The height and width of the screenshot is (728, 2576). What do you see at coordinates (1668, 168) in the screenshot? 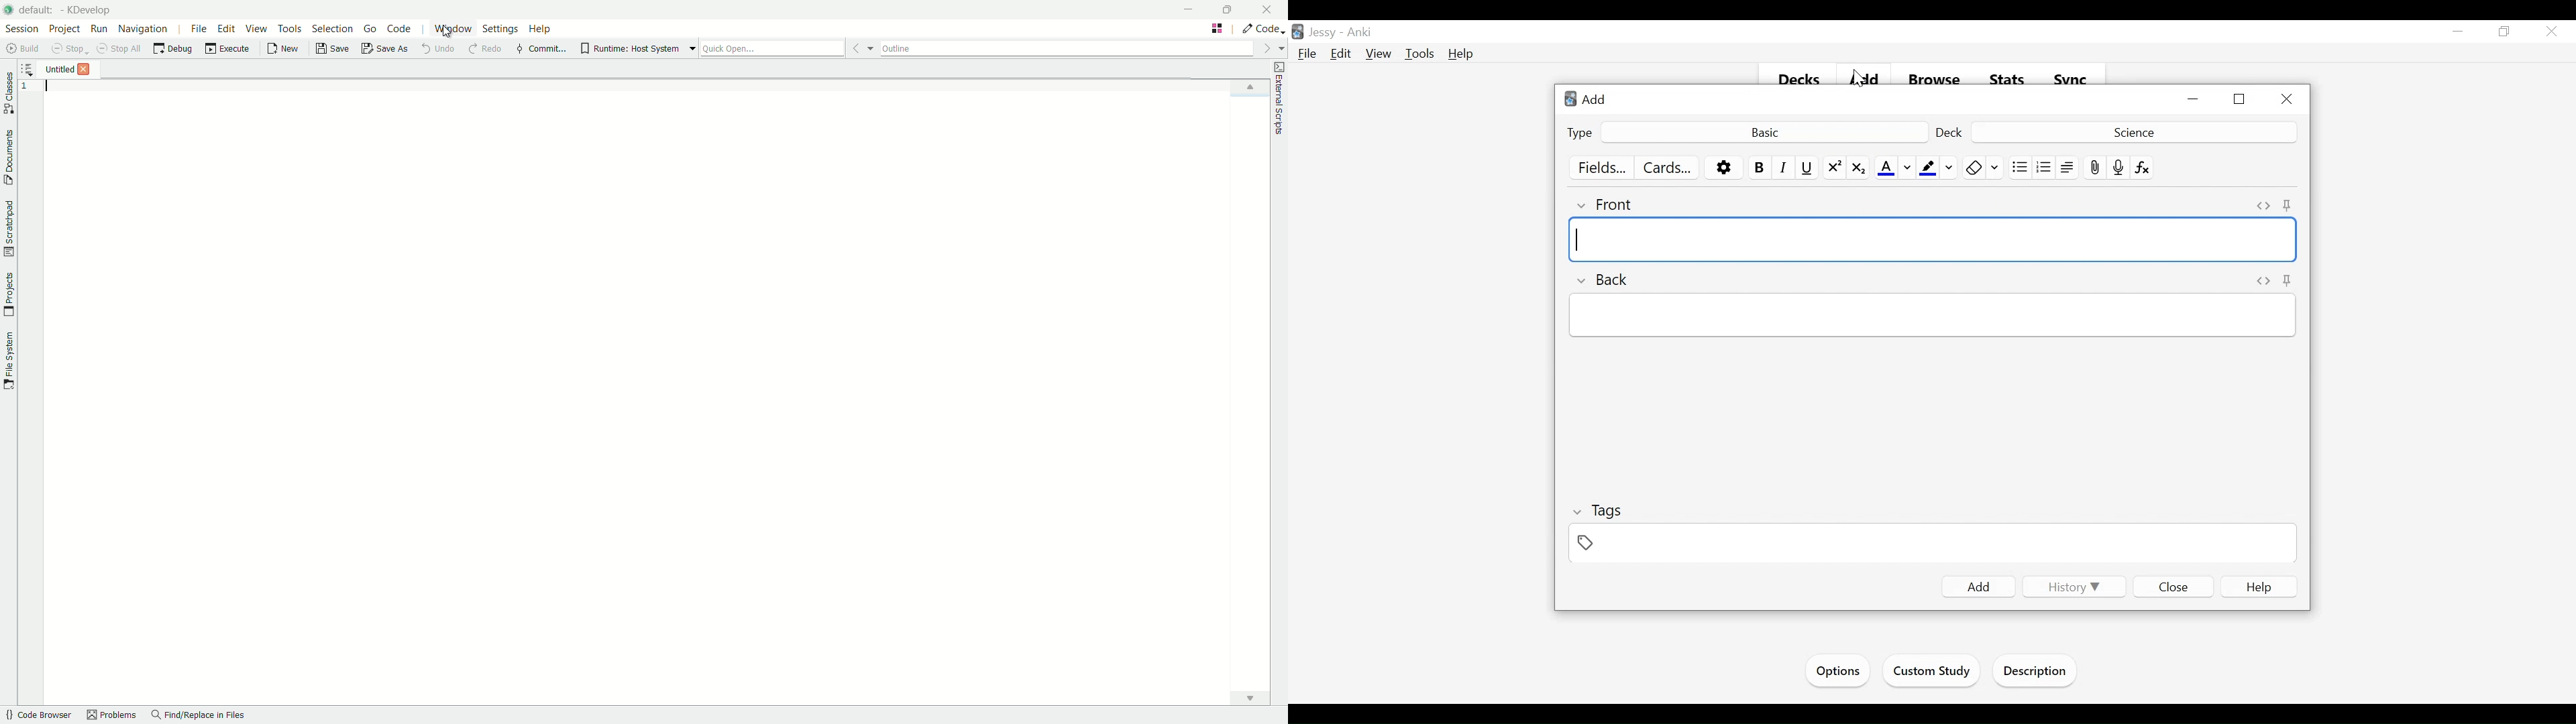
I see `Customize Cards Template` at bounding box center [1668, 168].